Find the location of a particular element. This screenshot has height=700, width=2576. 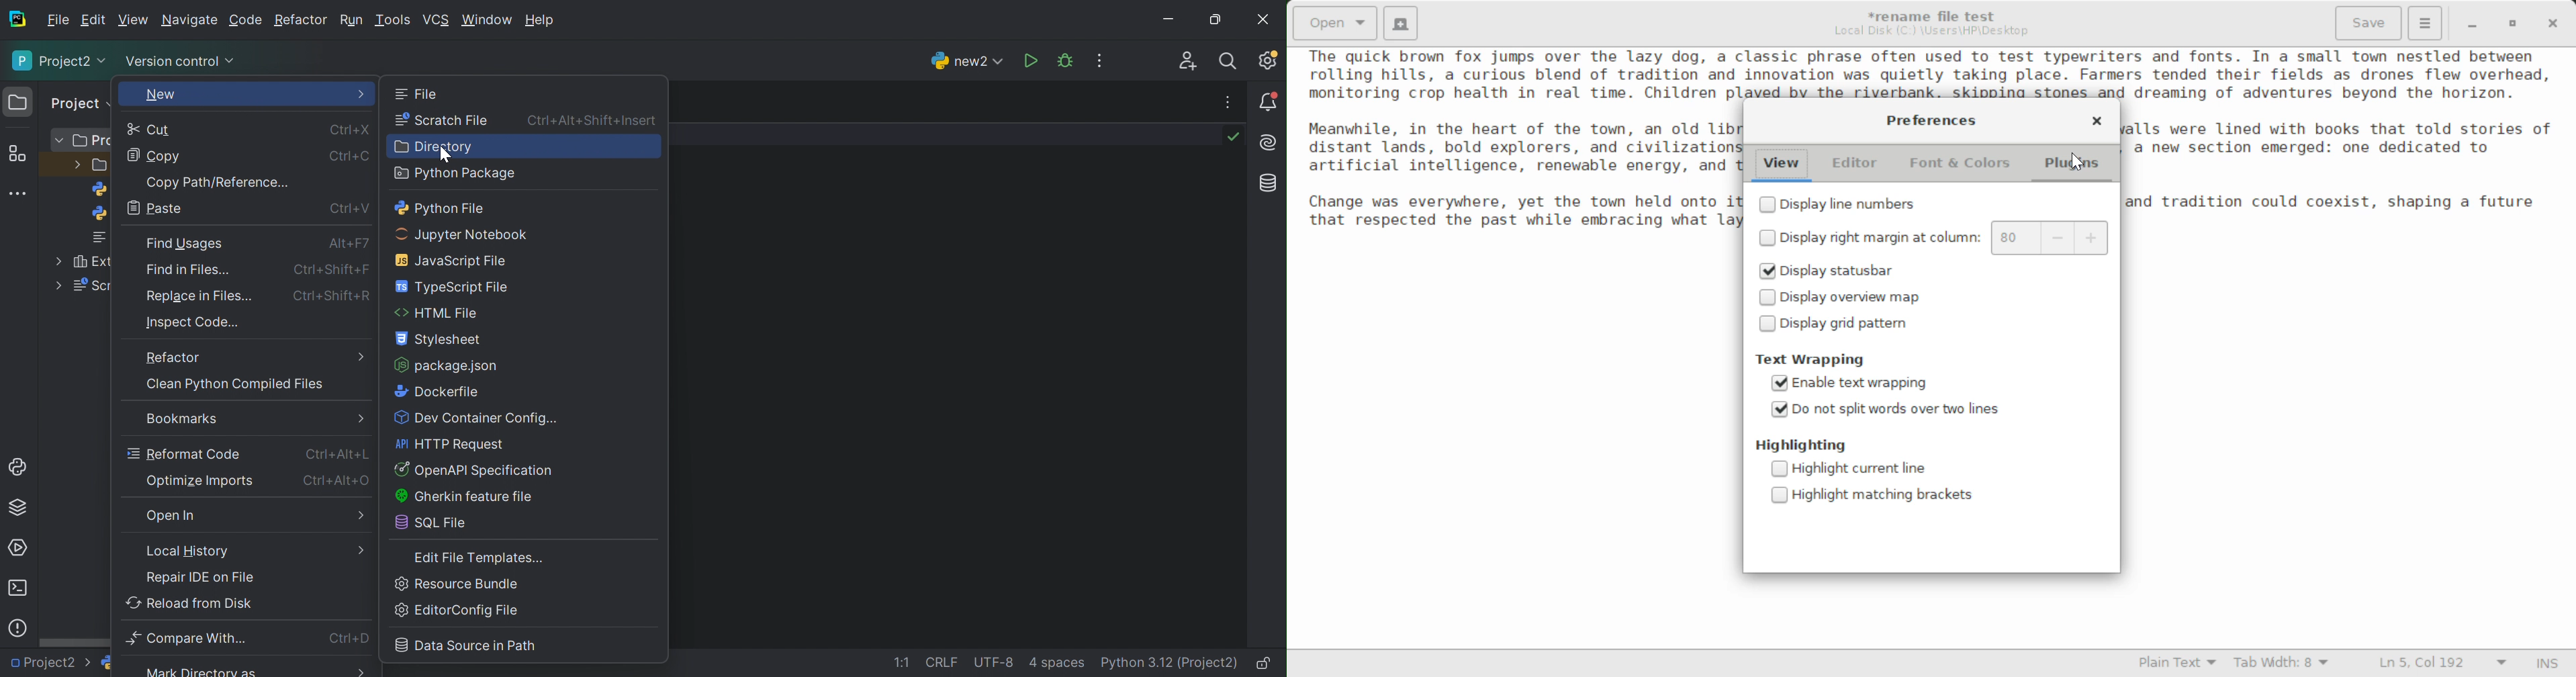

Services is located at coordinates (21, 547).